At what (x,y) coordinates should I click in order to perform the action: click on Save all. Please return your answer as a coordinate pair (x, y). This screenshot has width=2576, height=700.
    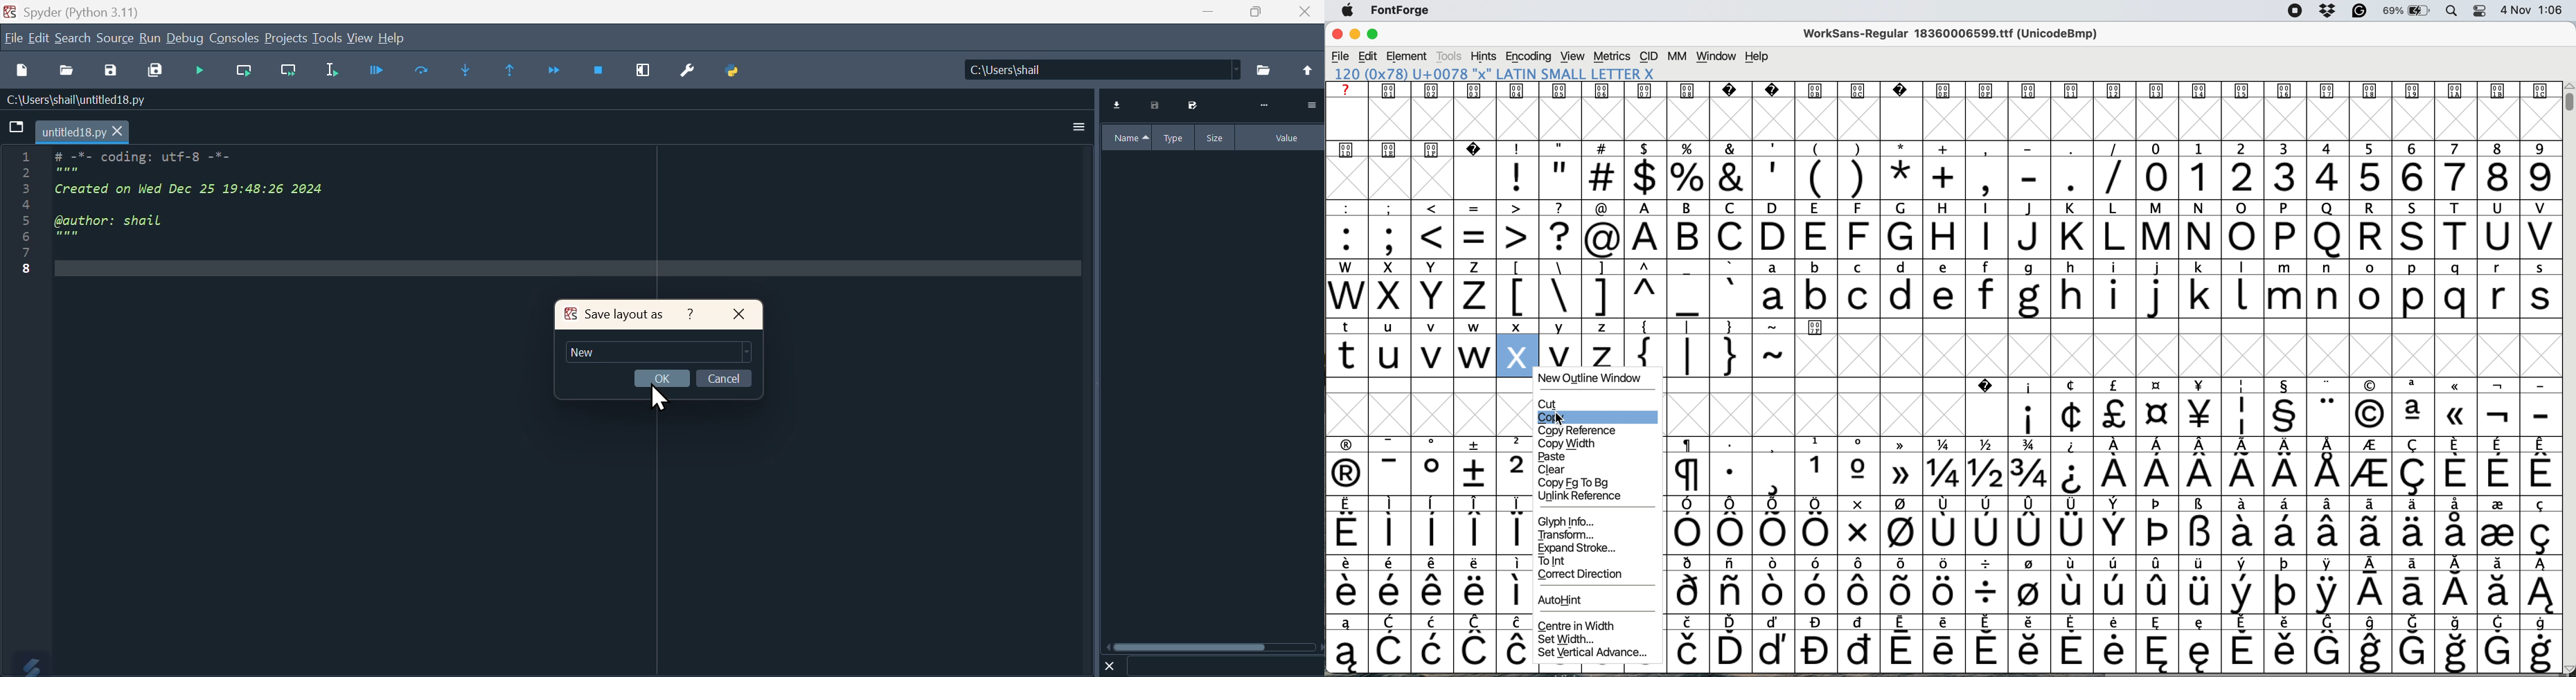
    Looking at the image, I should click on (155, 71).